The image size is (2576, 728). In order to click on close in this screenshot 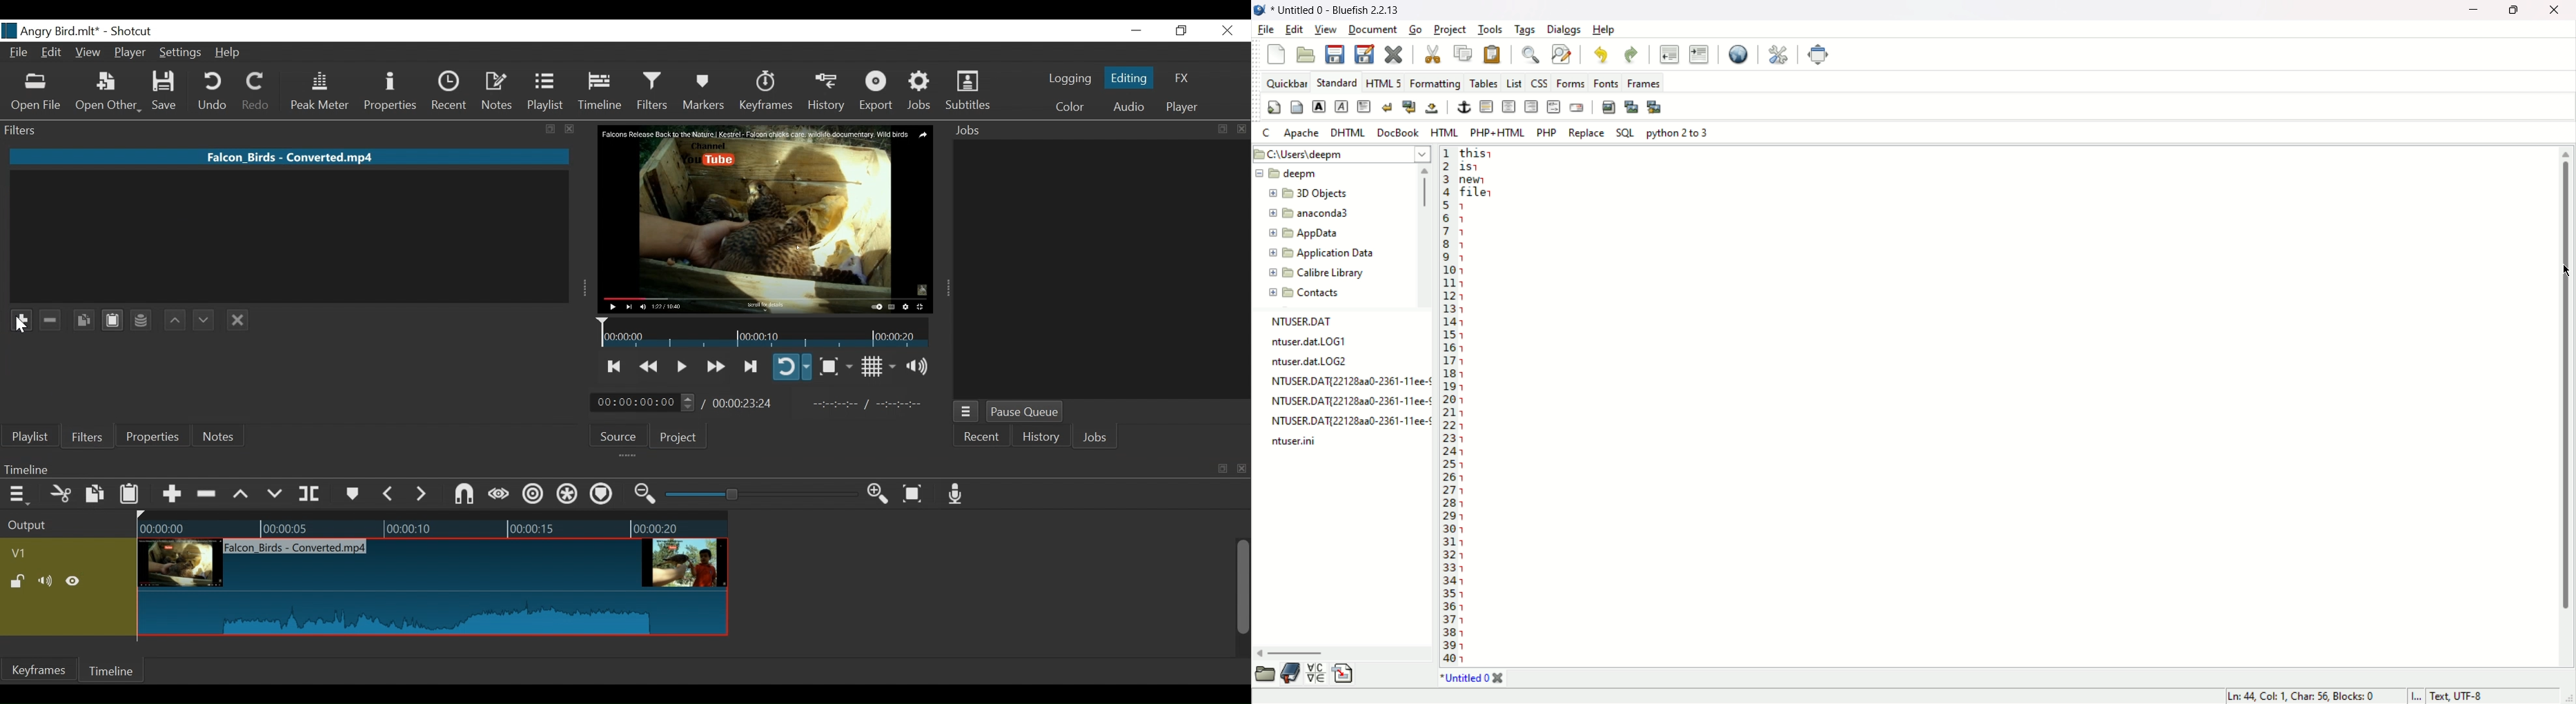, I will do `click(1395, 55)`.